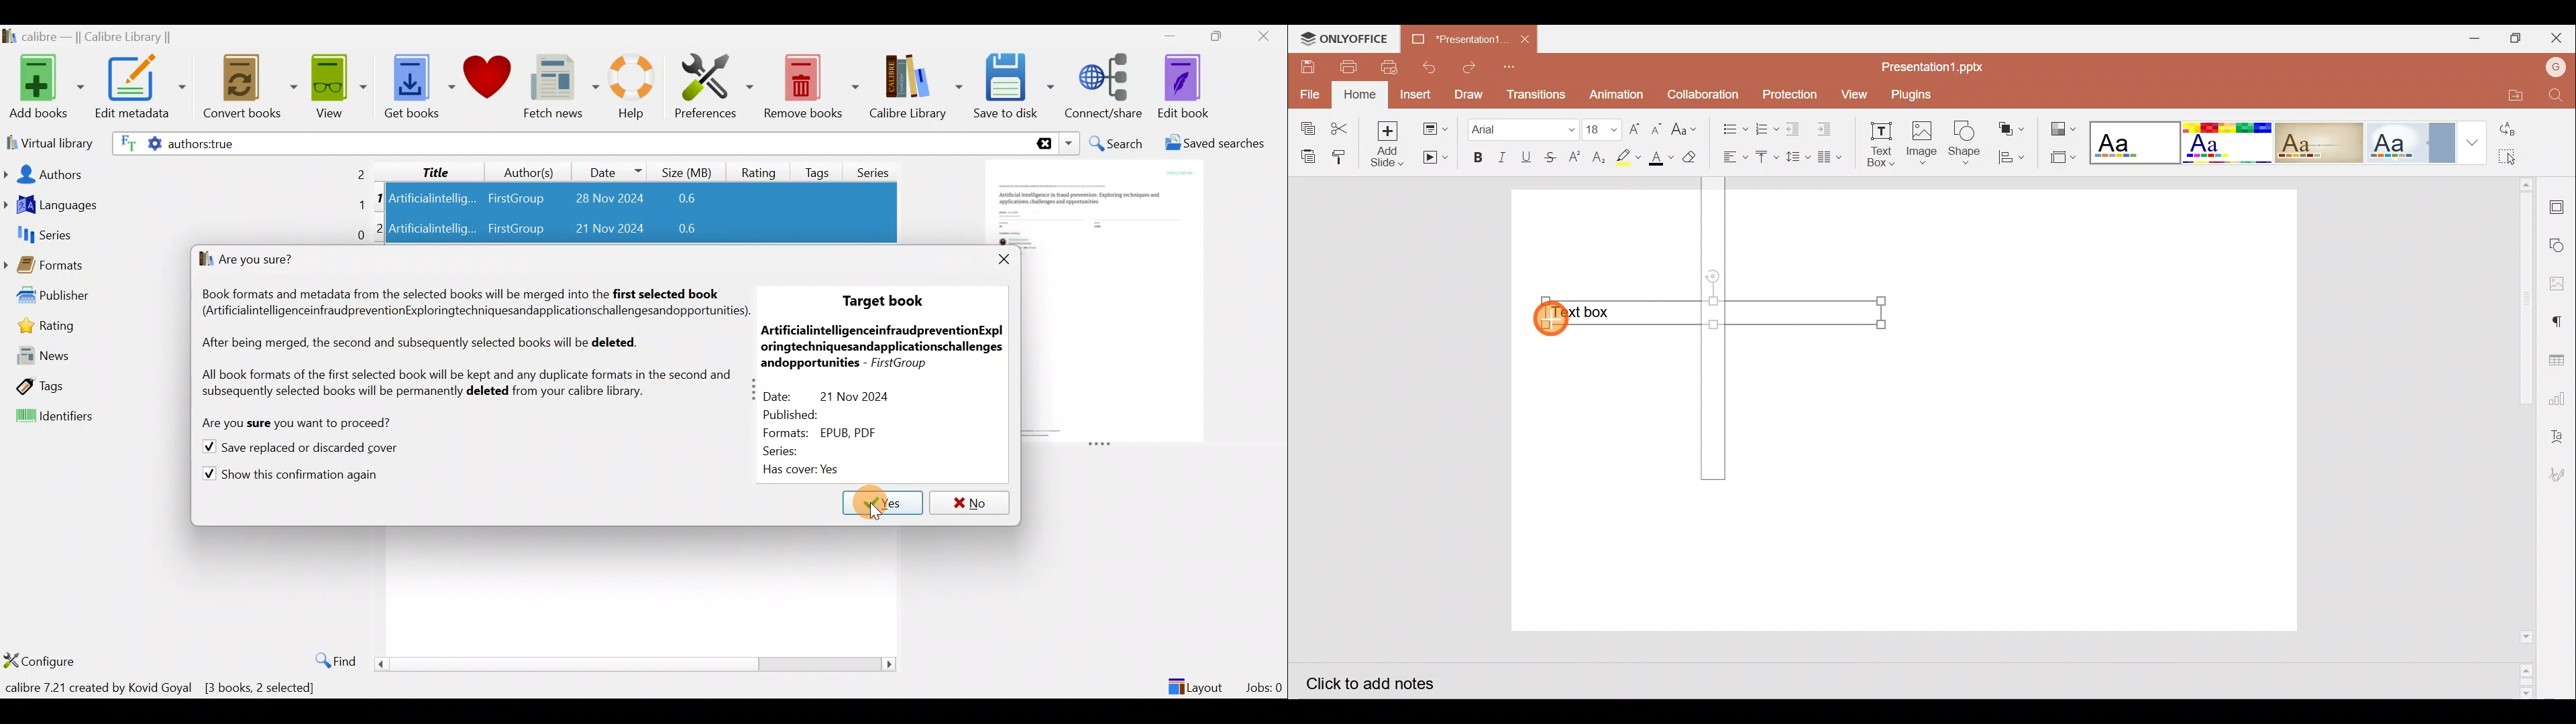 The height and width of the screenshot is (728, 2576). Describe the element at coordinates (1181, 87) in the screenshot. I see `Edit book` at that location.